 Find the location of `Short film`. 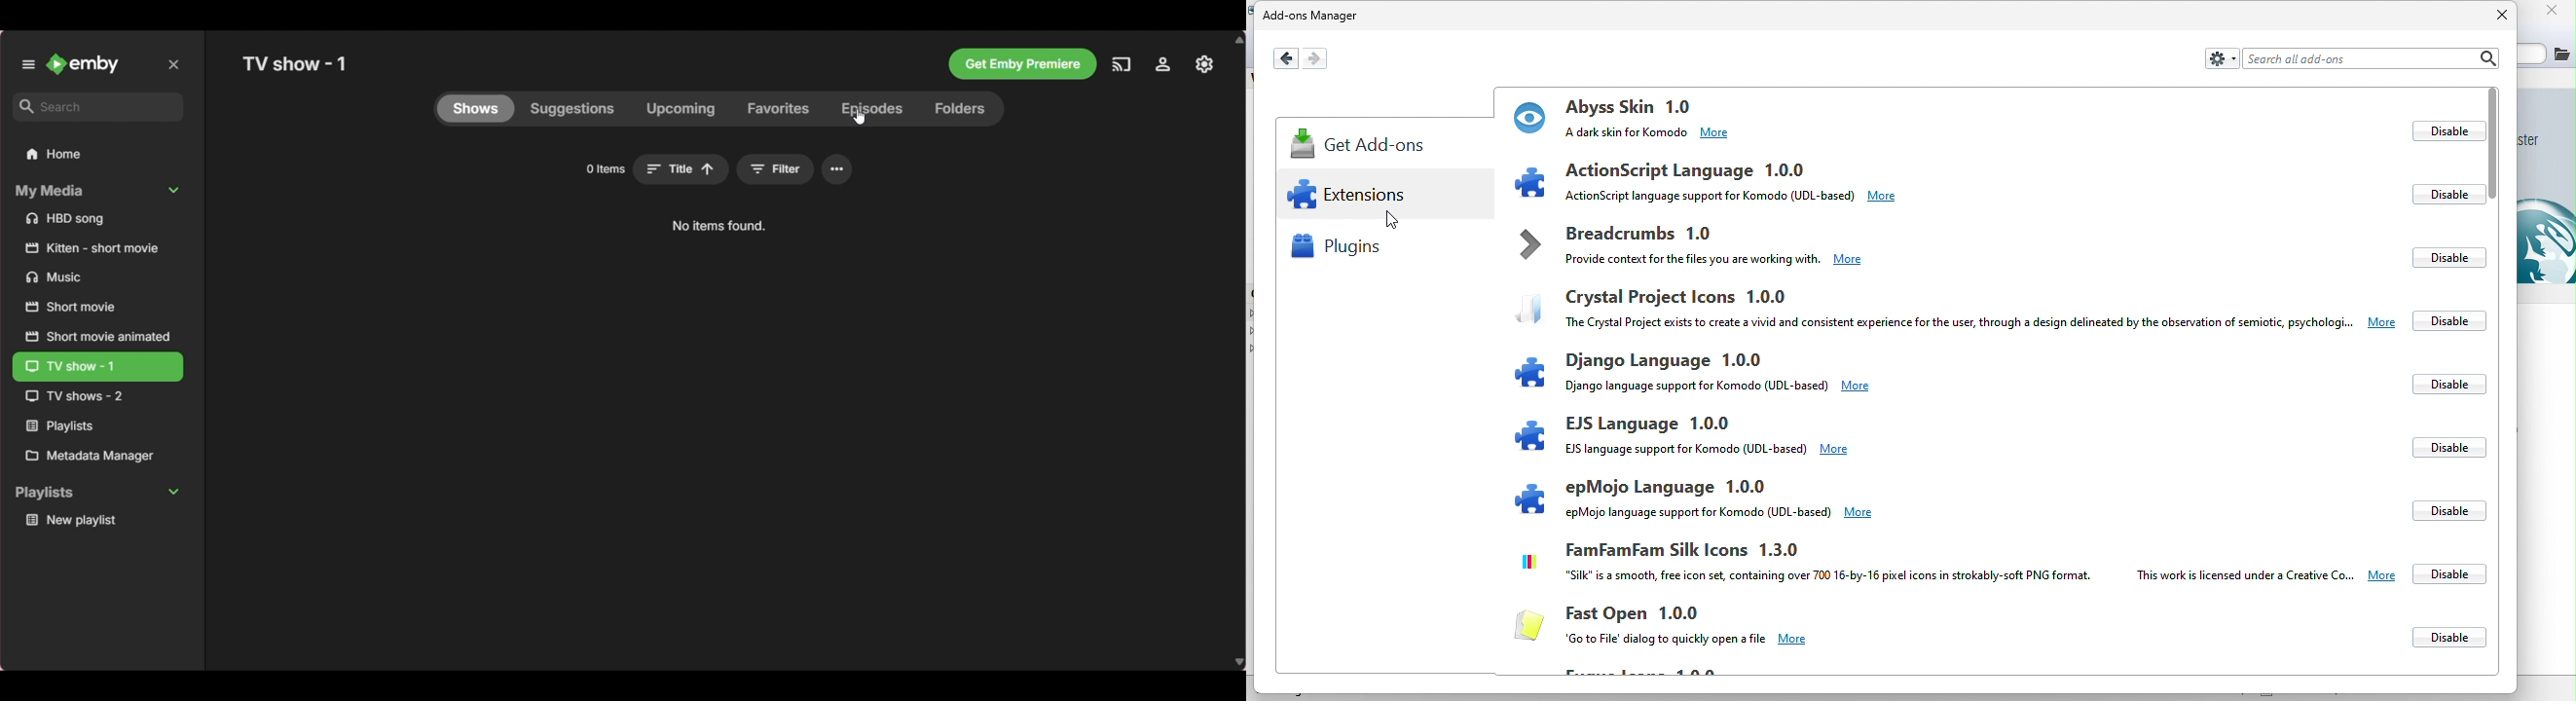

Short film is located at coordinates (97, 307).